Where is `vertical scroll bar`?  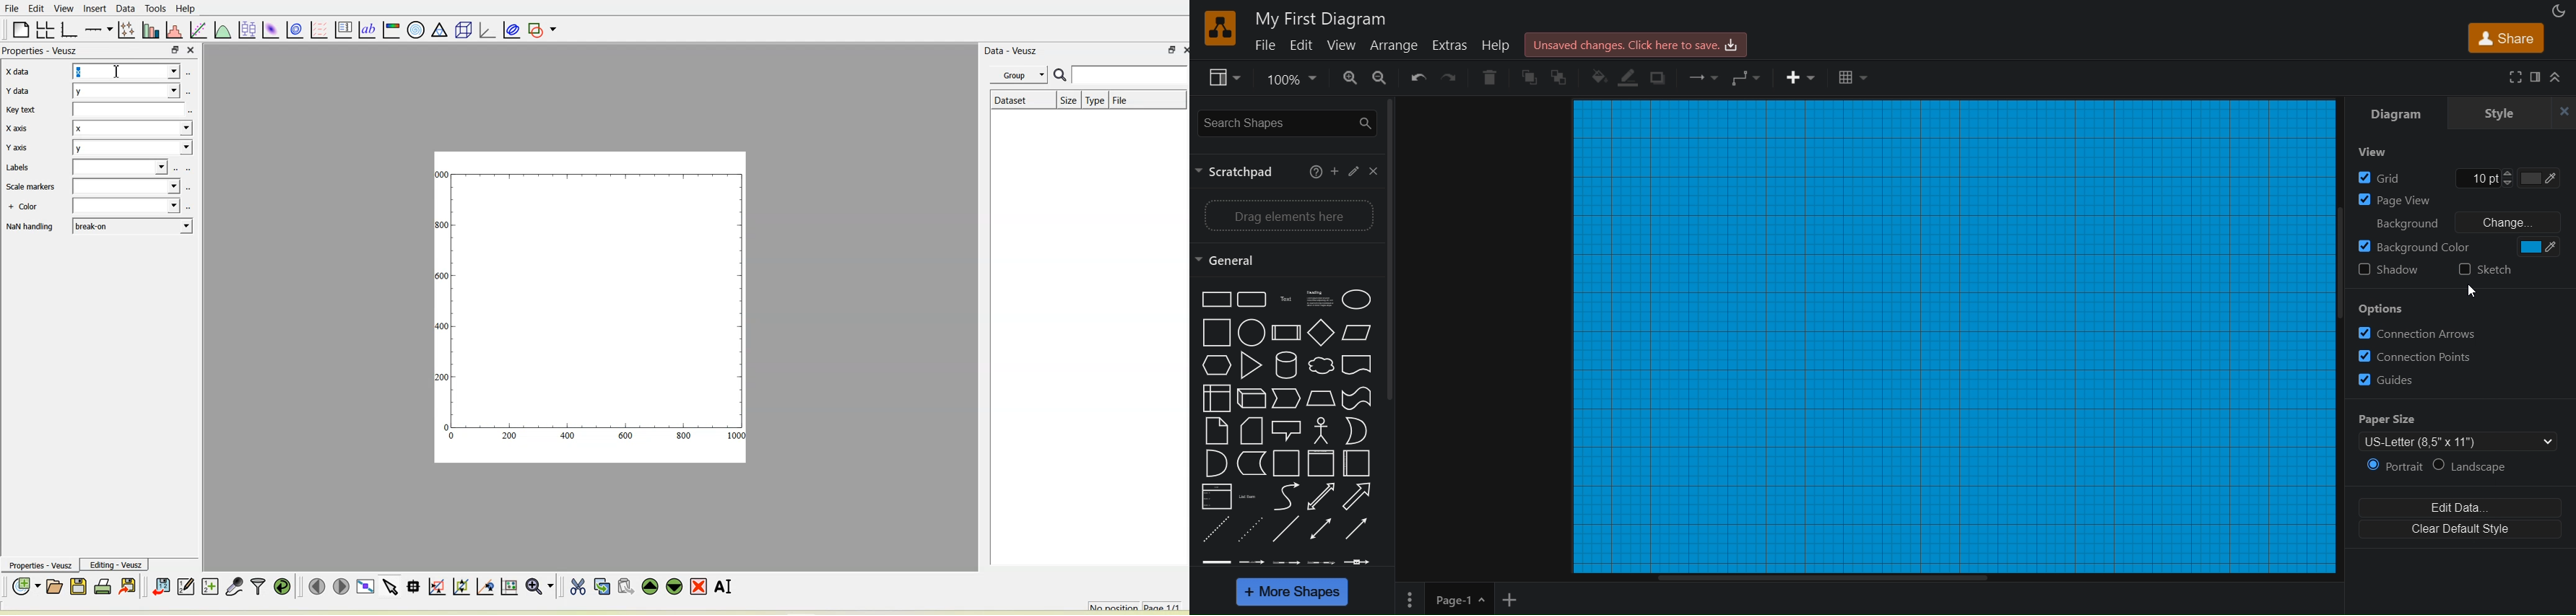
vertical scroll bar is located at coordinates (1392, 253).